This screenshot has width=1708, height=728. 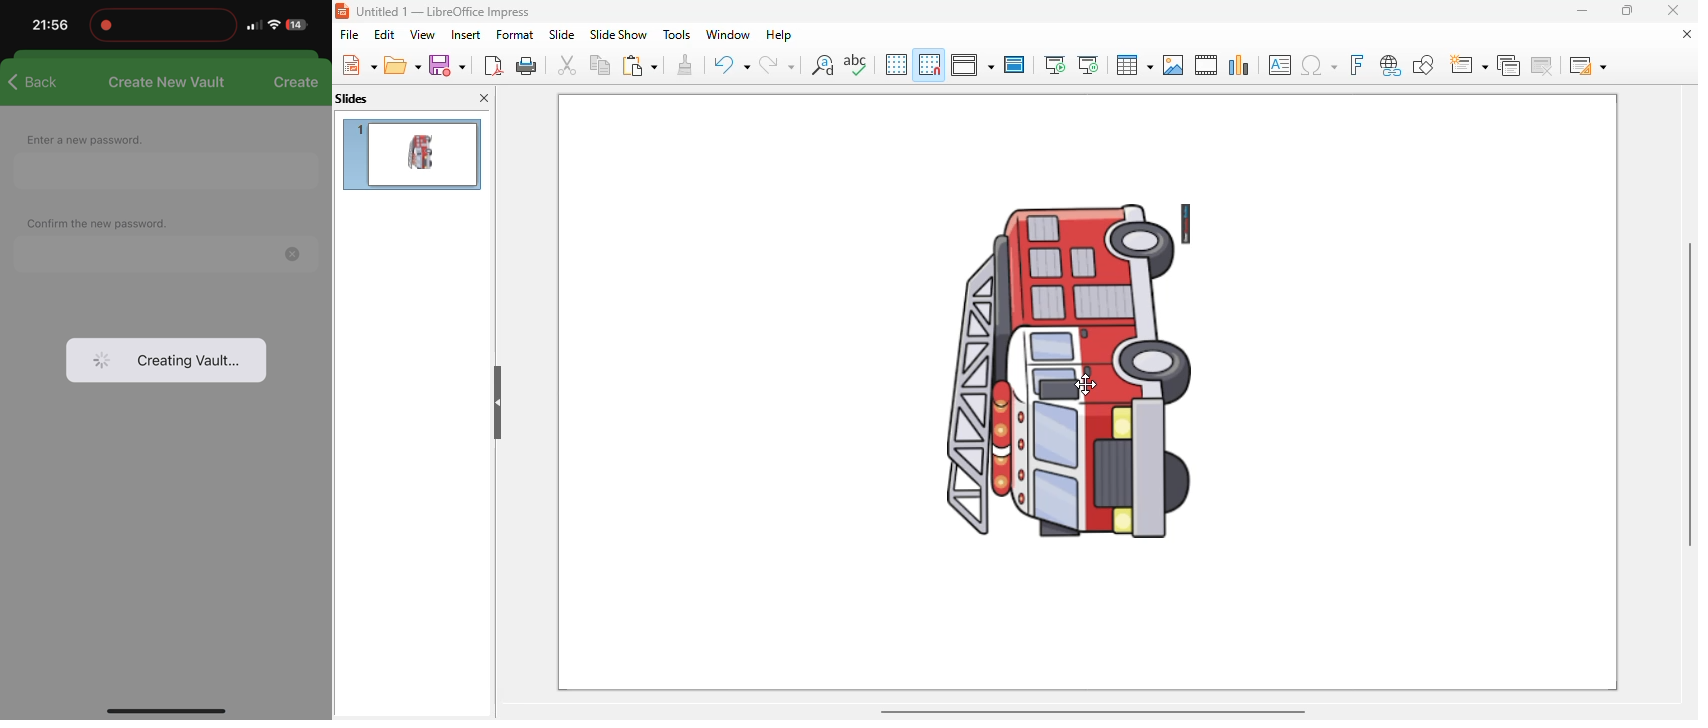 I want to click on start from current slide, so click(x=1088, y=65).